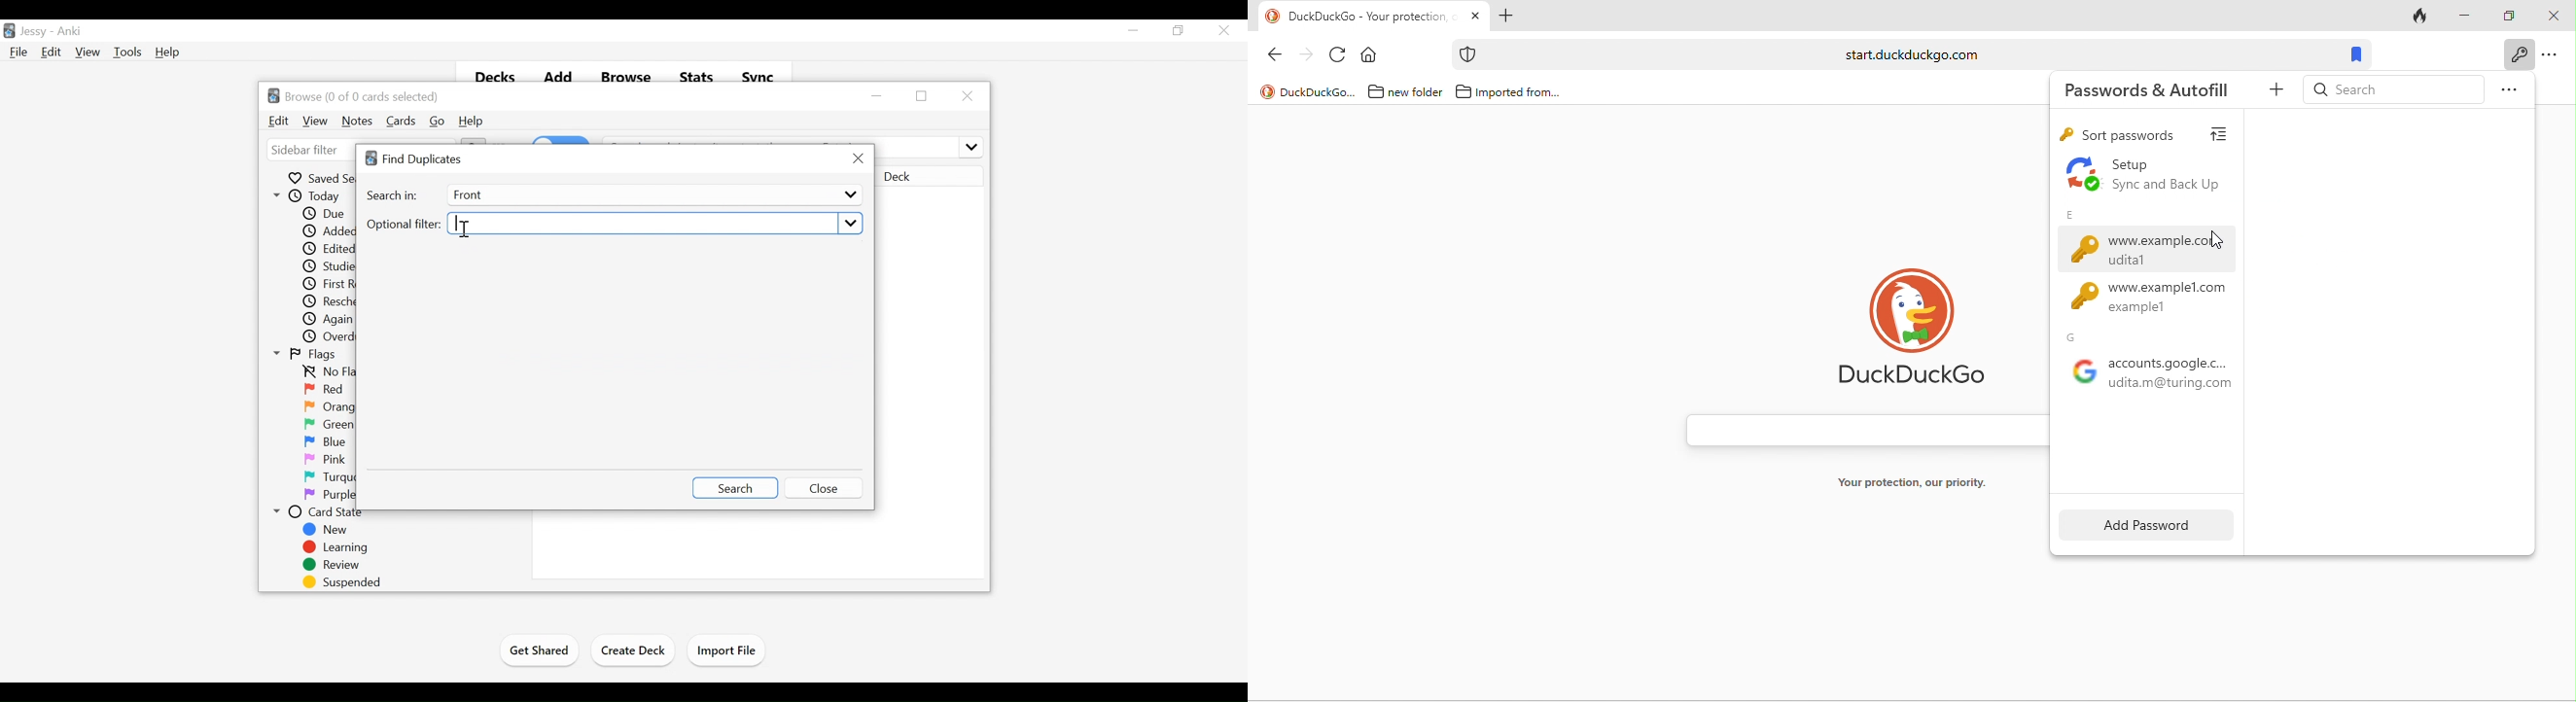 The width and height of the screenshot is (2576, 728). I want to click on Browse (number of selected cards), so click(354, 96).